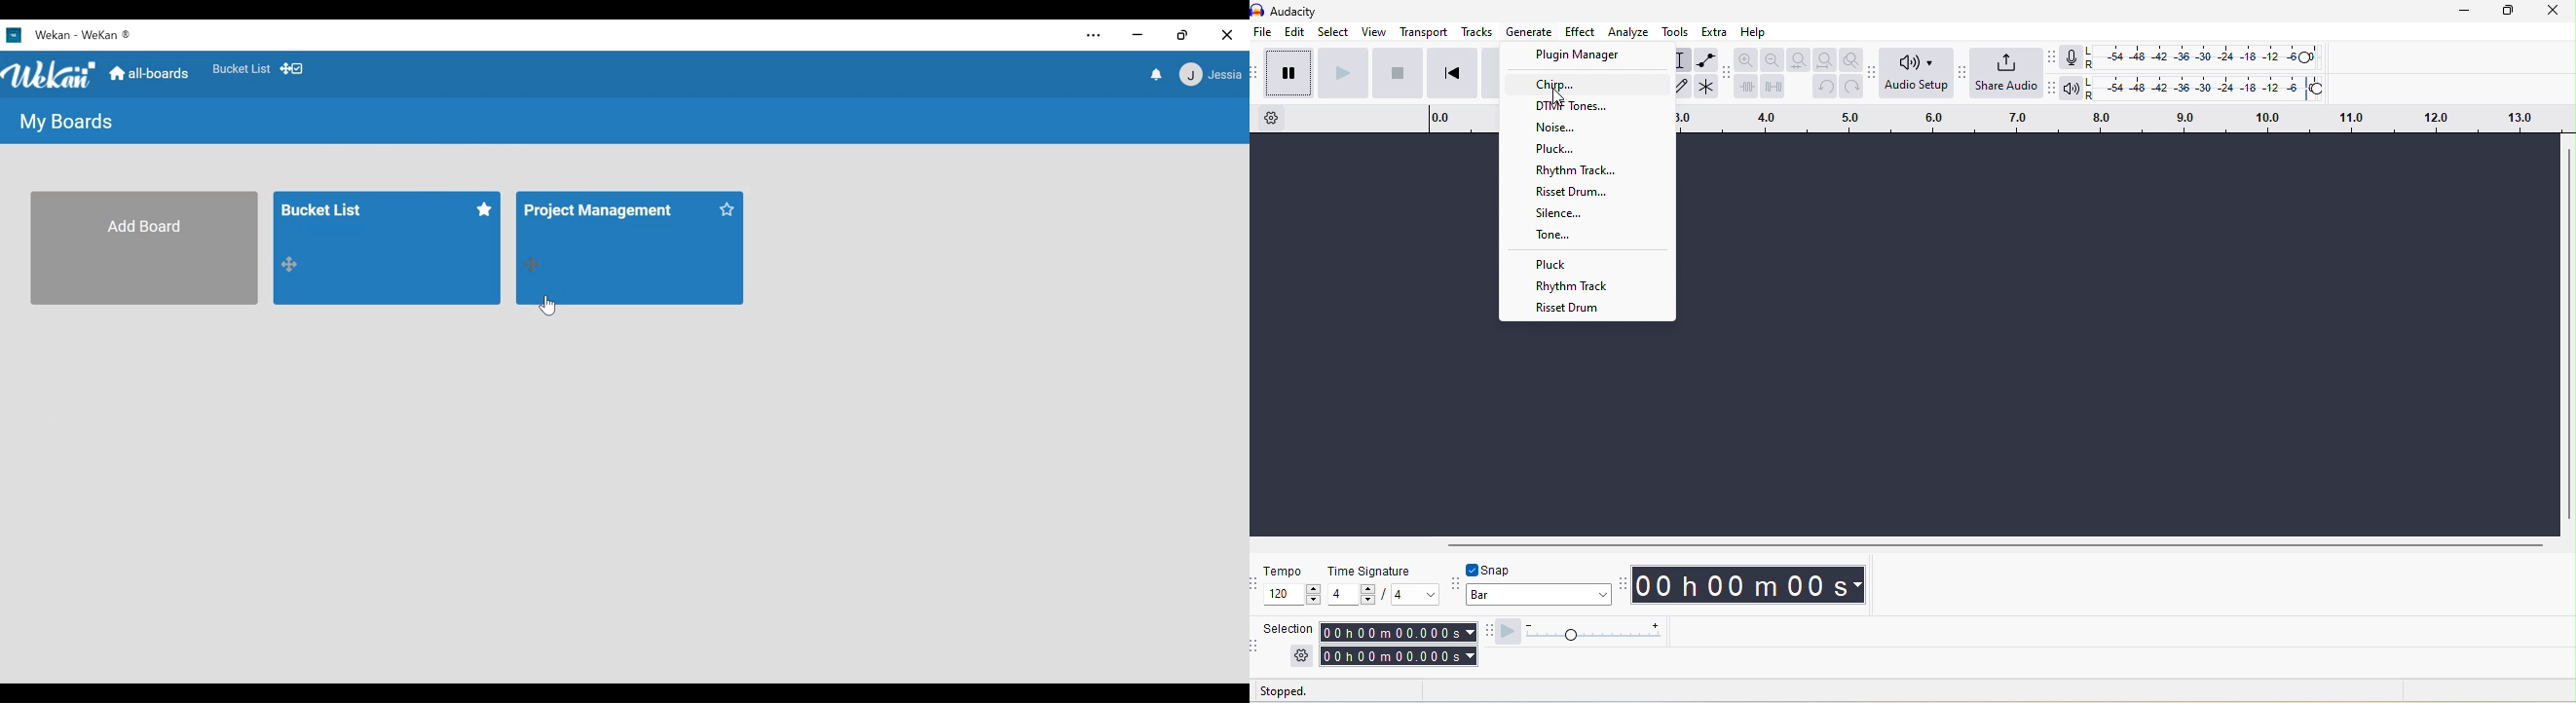  I want to click on record meter, so click(2075, 56).